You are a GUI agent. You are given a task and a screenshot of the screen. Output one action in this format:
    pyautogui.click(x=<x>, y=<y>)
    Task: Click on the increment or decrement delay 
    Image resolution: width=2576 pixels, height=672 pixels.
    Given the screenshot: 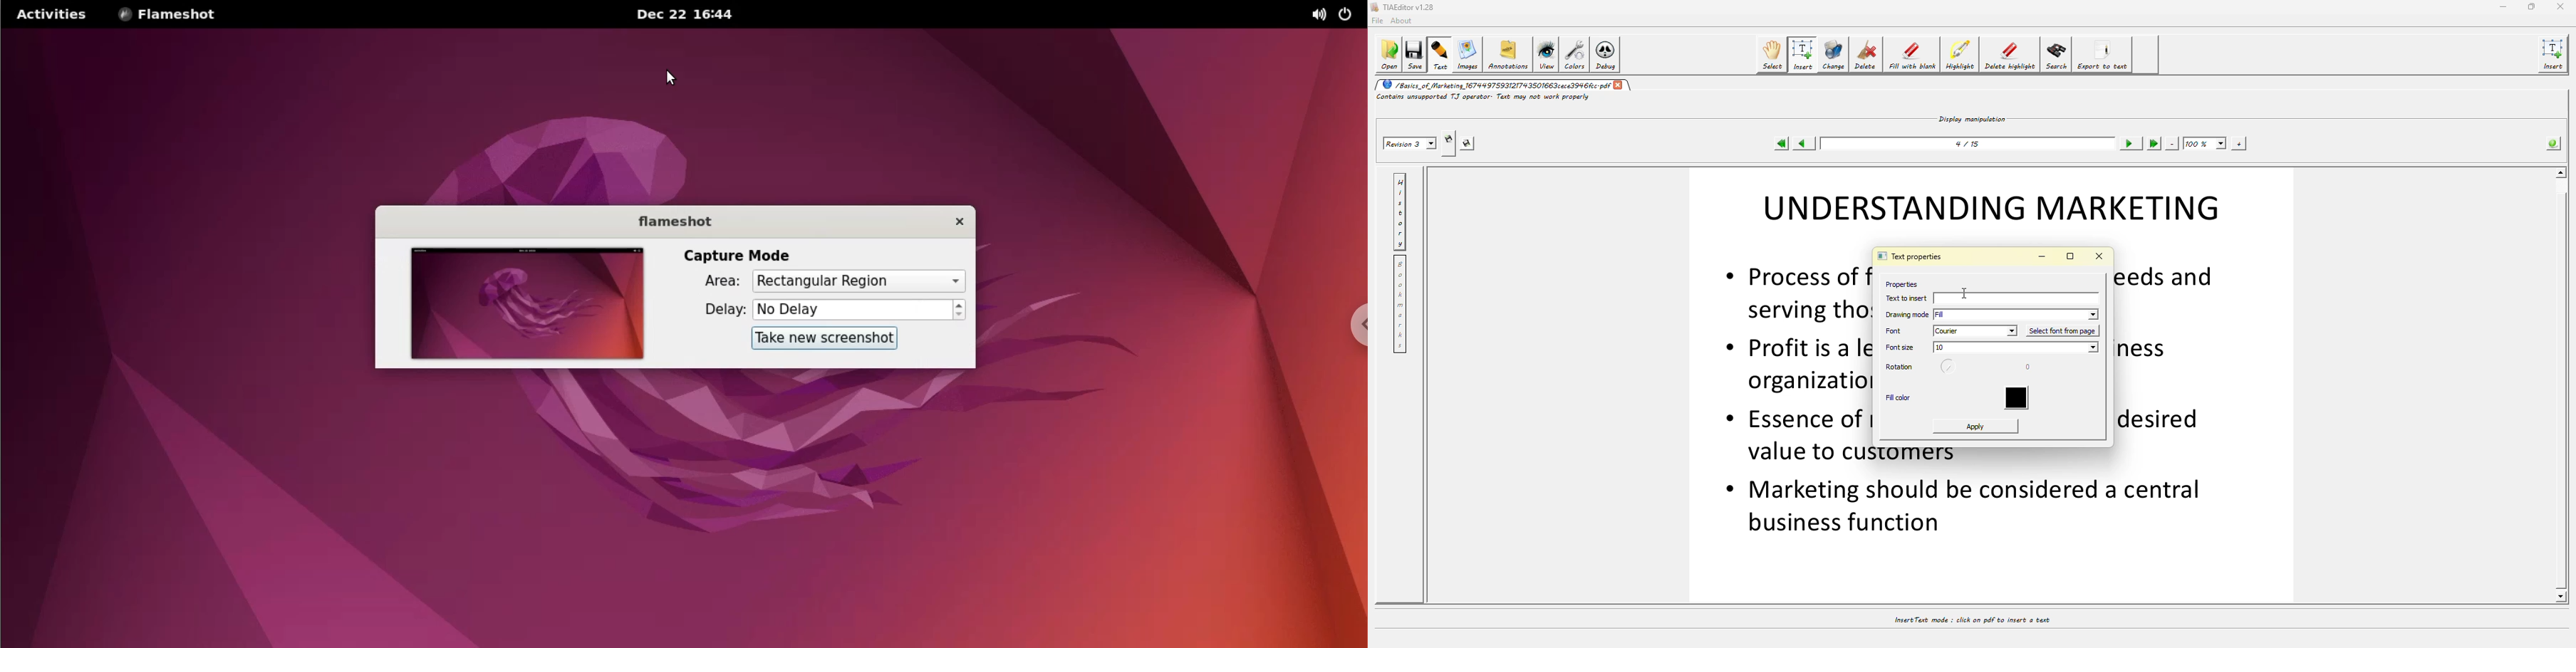 What is the action you would take?
    pyautogui.click(x=960, y=310)
    